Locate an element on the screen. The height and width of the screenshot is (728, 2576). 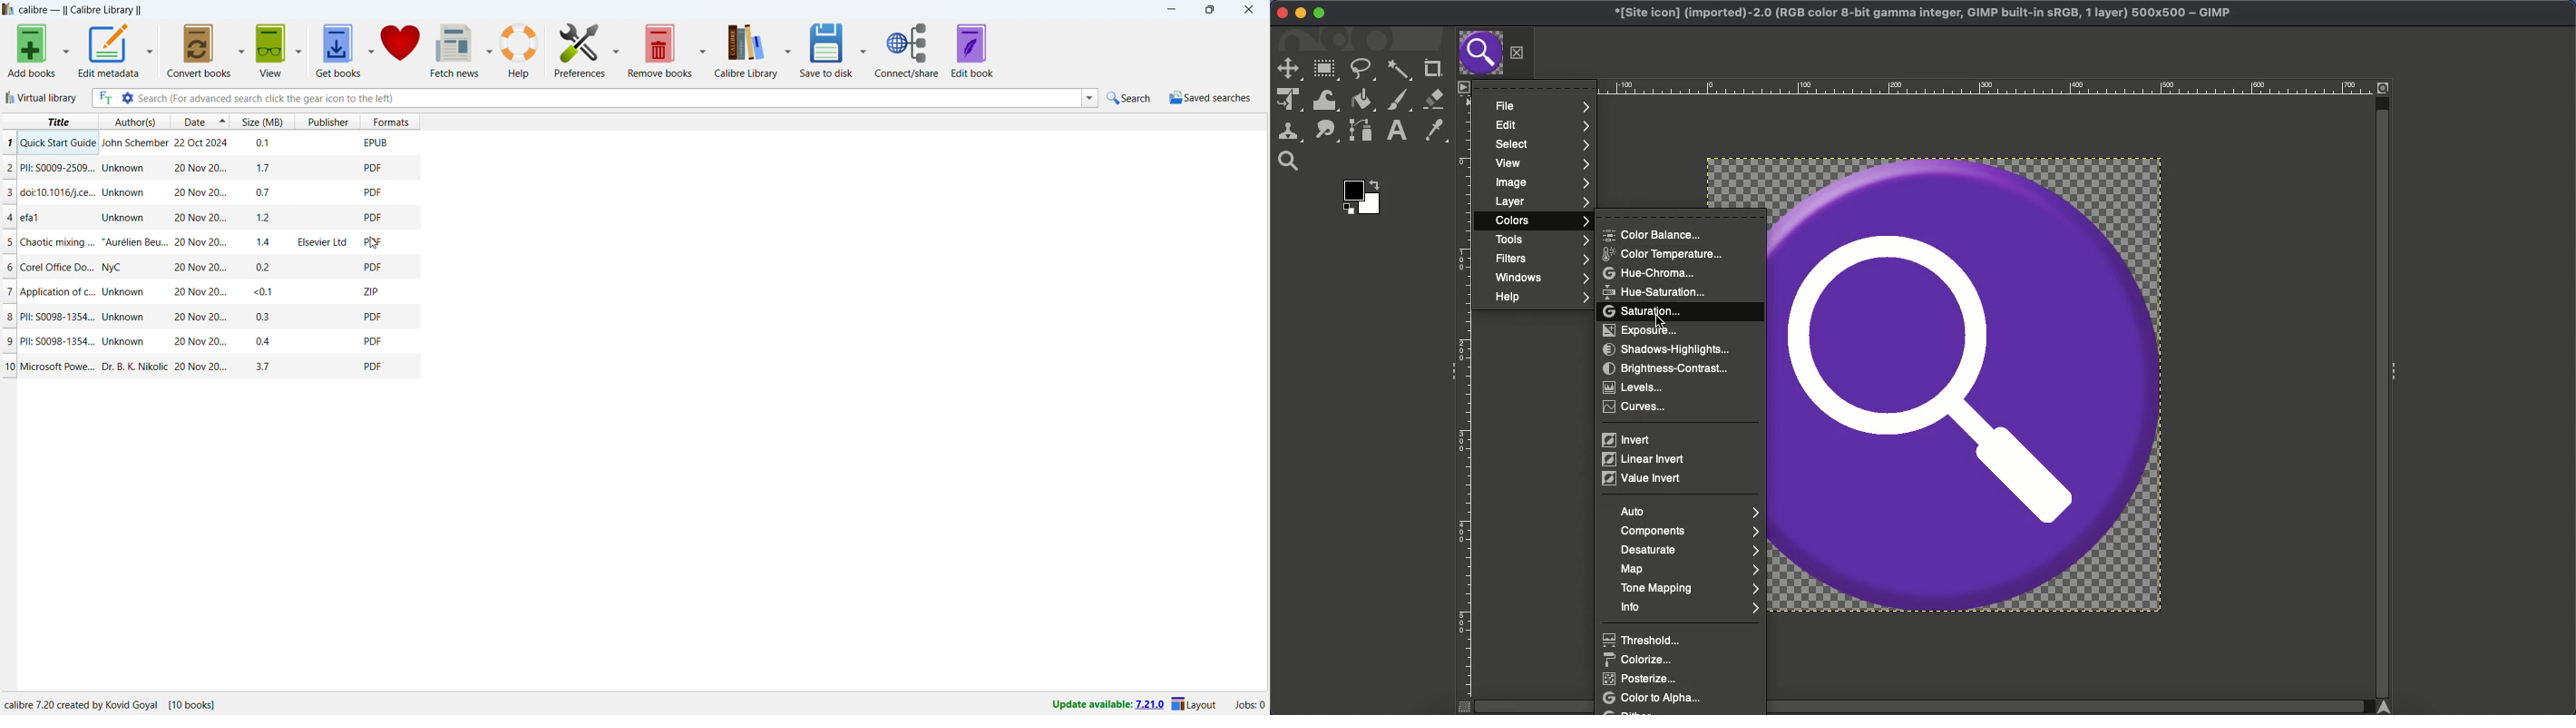
get books options is located at coordinates (371, 48).